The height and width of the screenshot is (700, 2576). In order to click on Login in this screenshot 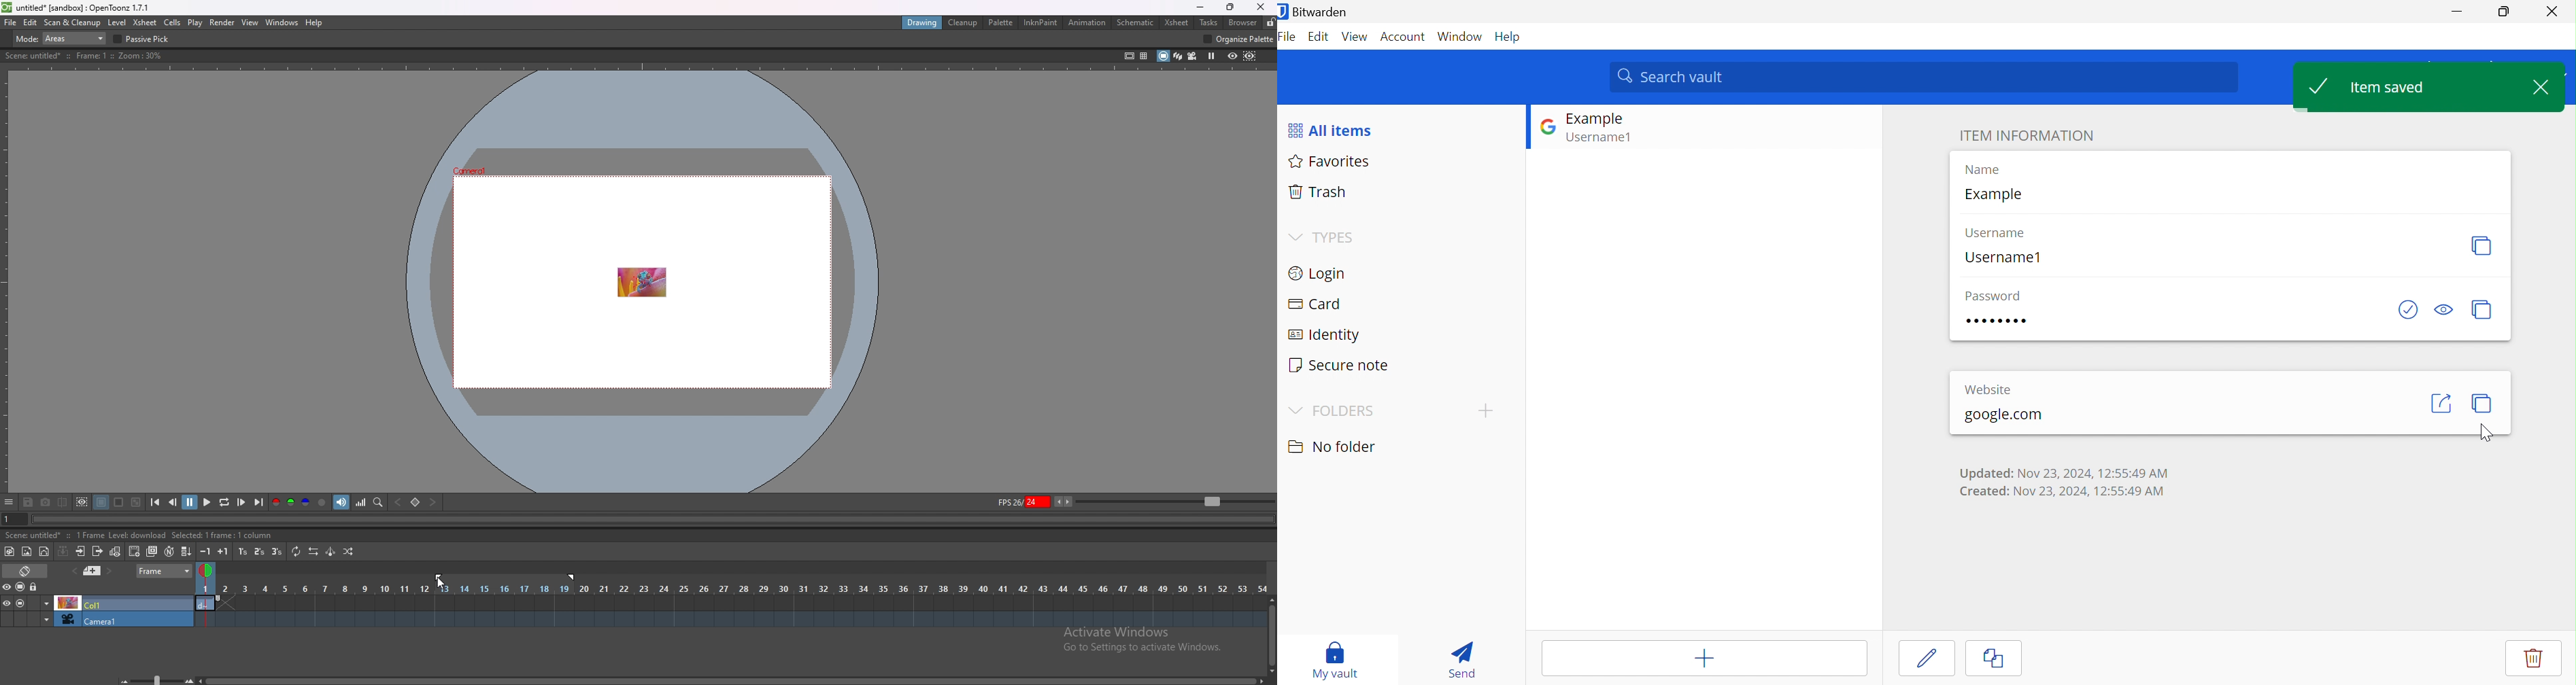, I will do `click(1317, 273)`.